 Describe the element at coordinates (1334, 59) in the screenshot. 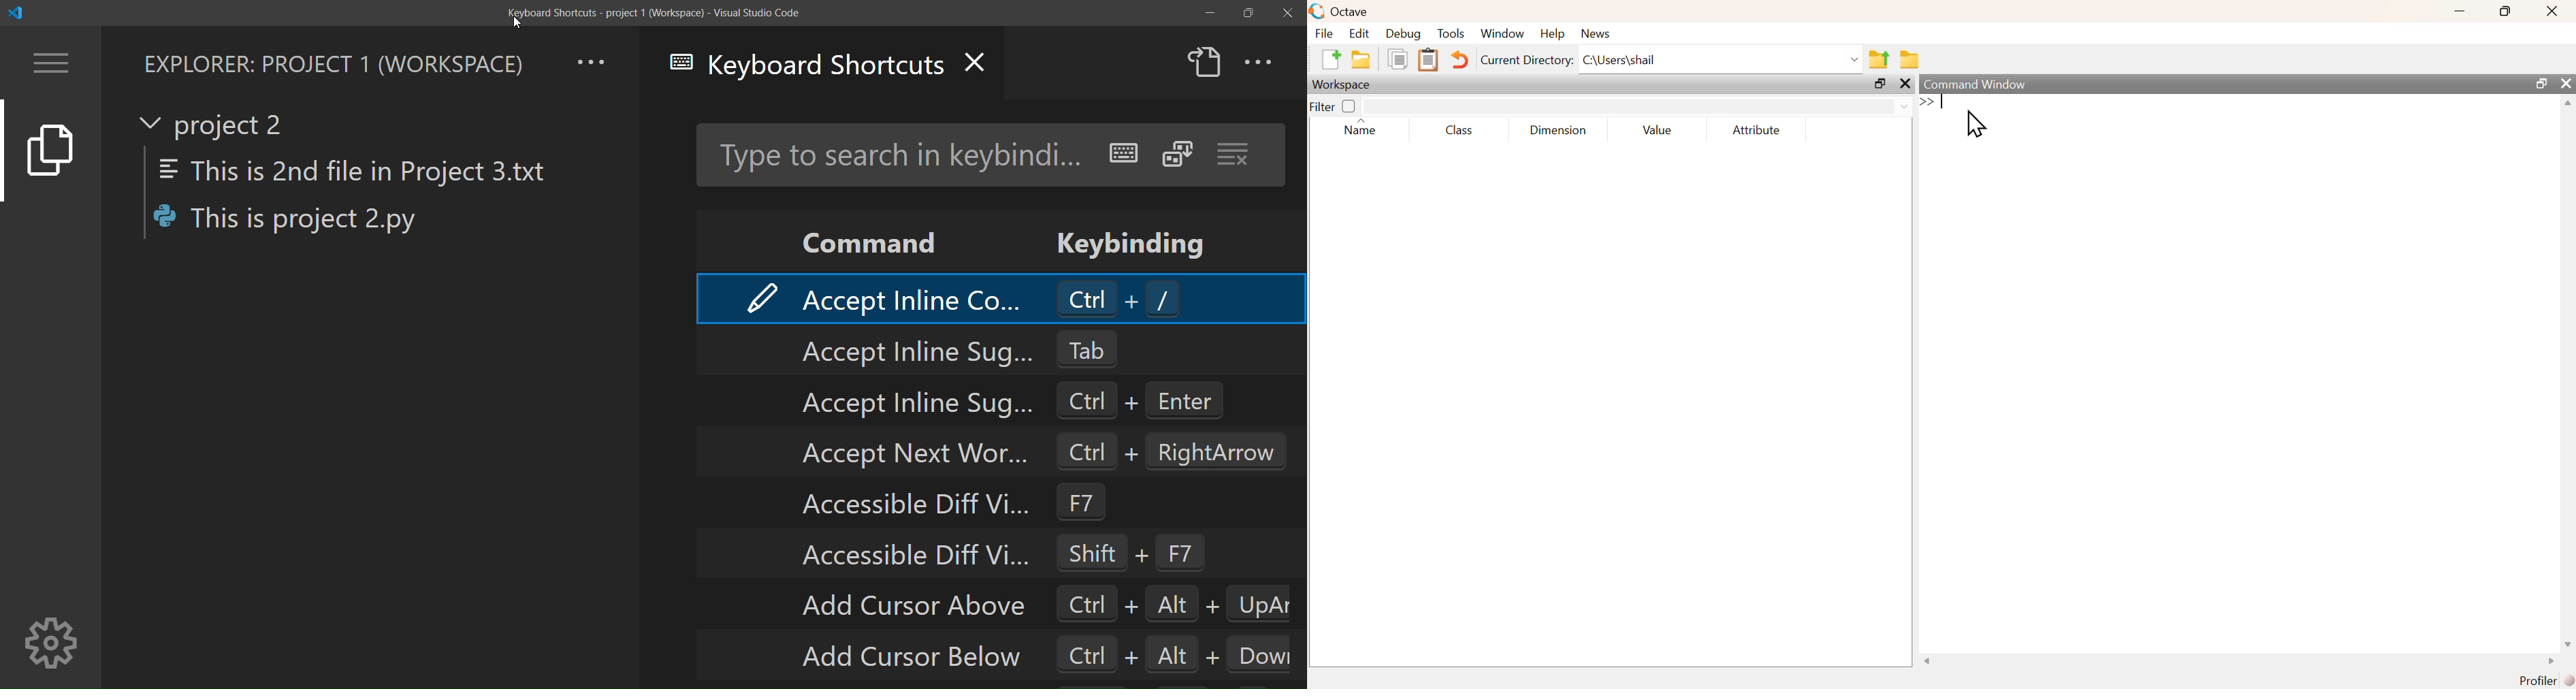

I see `New Script` at that location.